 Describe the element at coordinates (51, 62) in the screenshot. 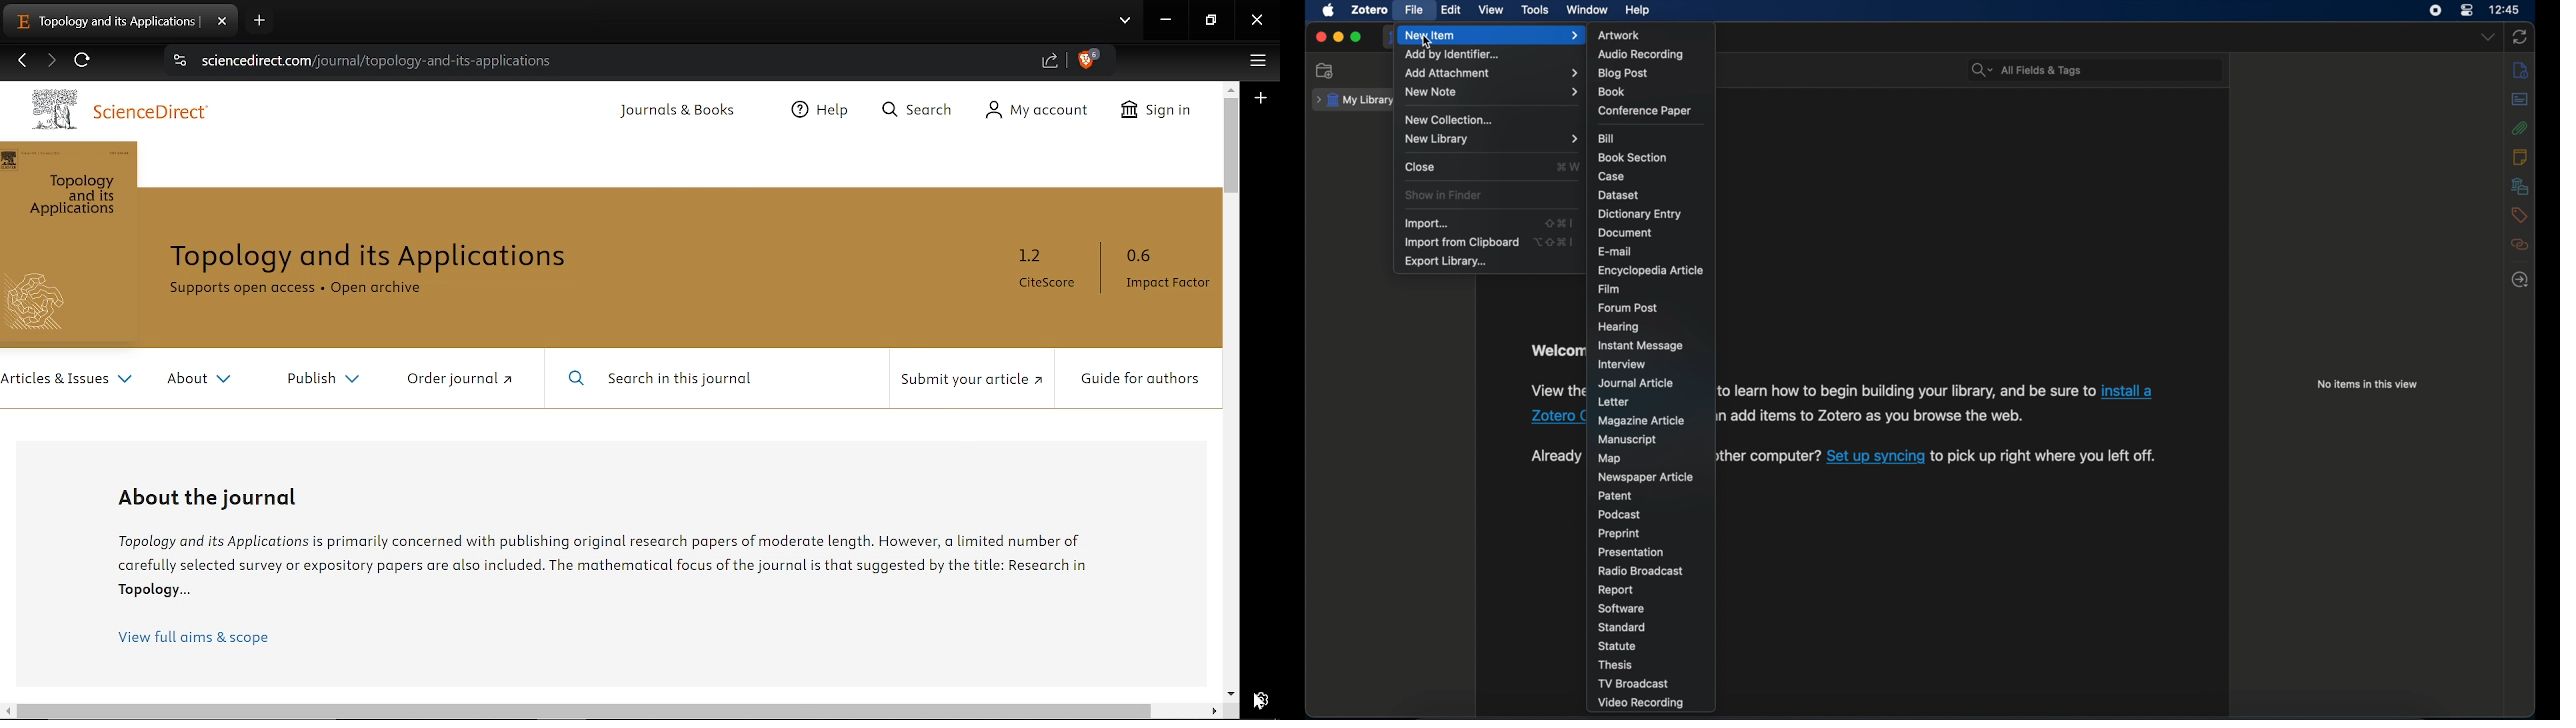

I see `Next page` at that location.